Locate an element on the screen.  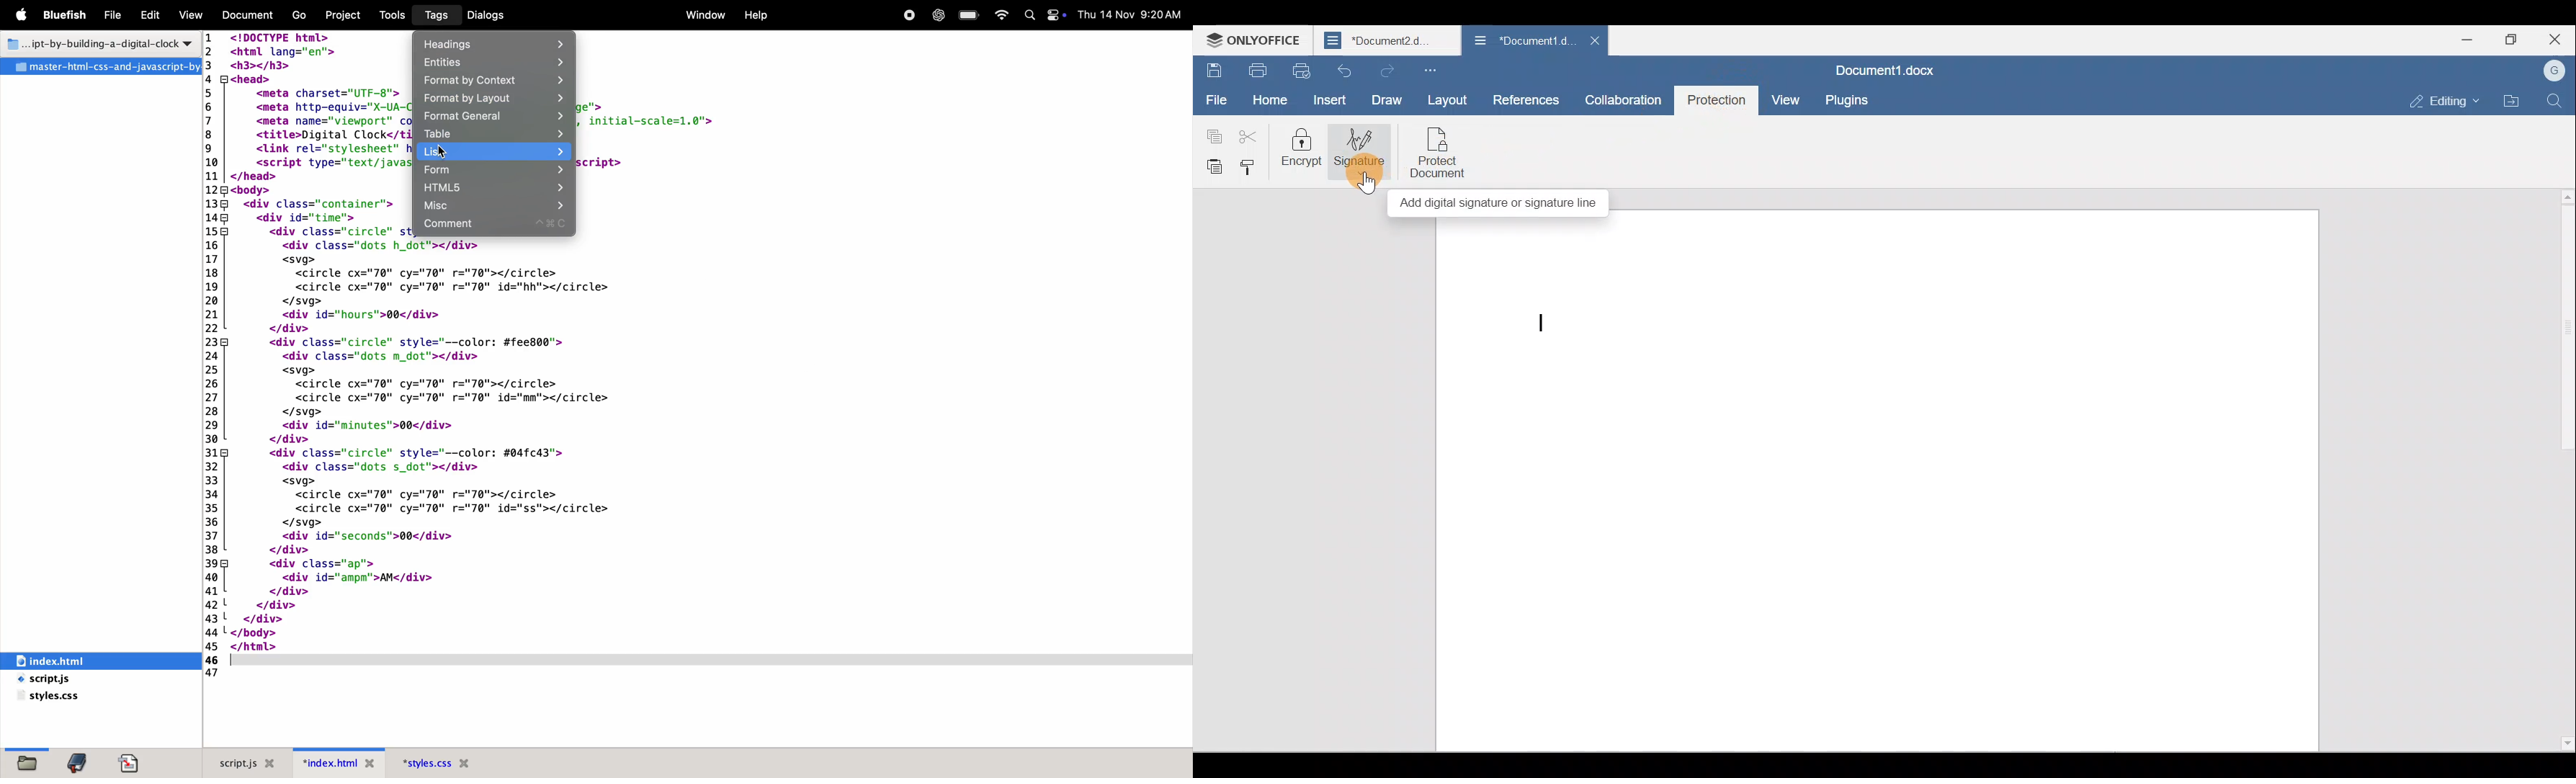
BLuefish is located at coordinates (68, 14).